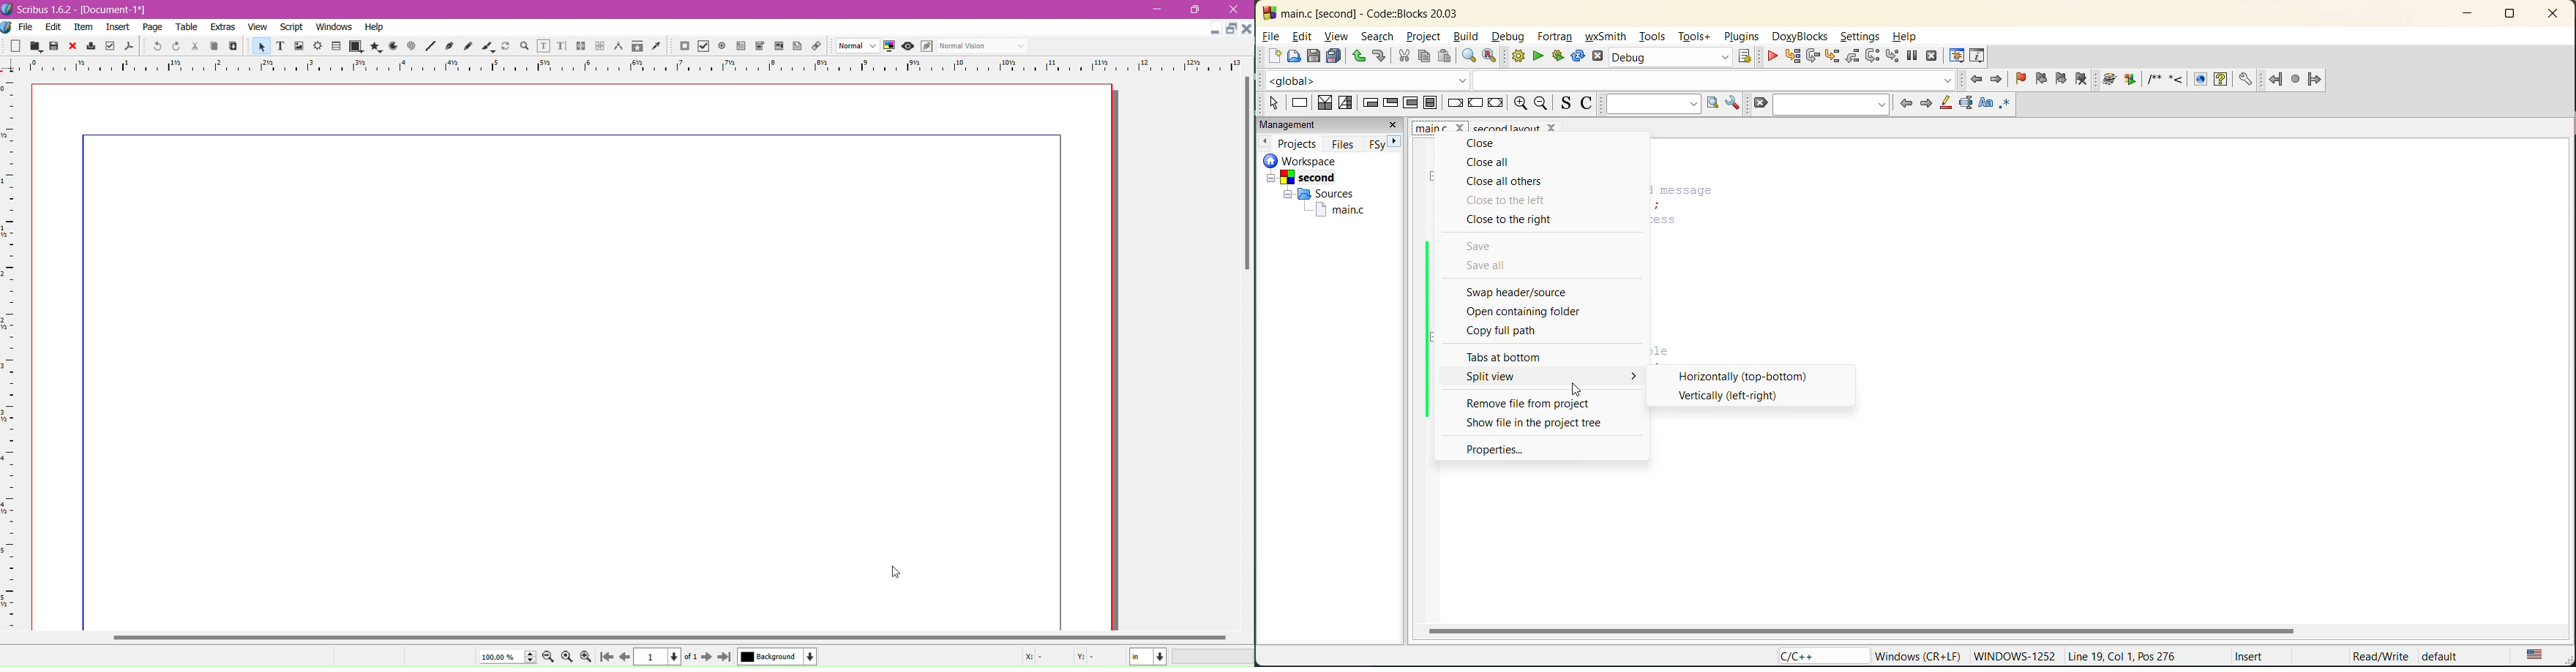  Describe the element at coordinates (110, 46) in the screenshot. I see `preflight highlighter` at that location.